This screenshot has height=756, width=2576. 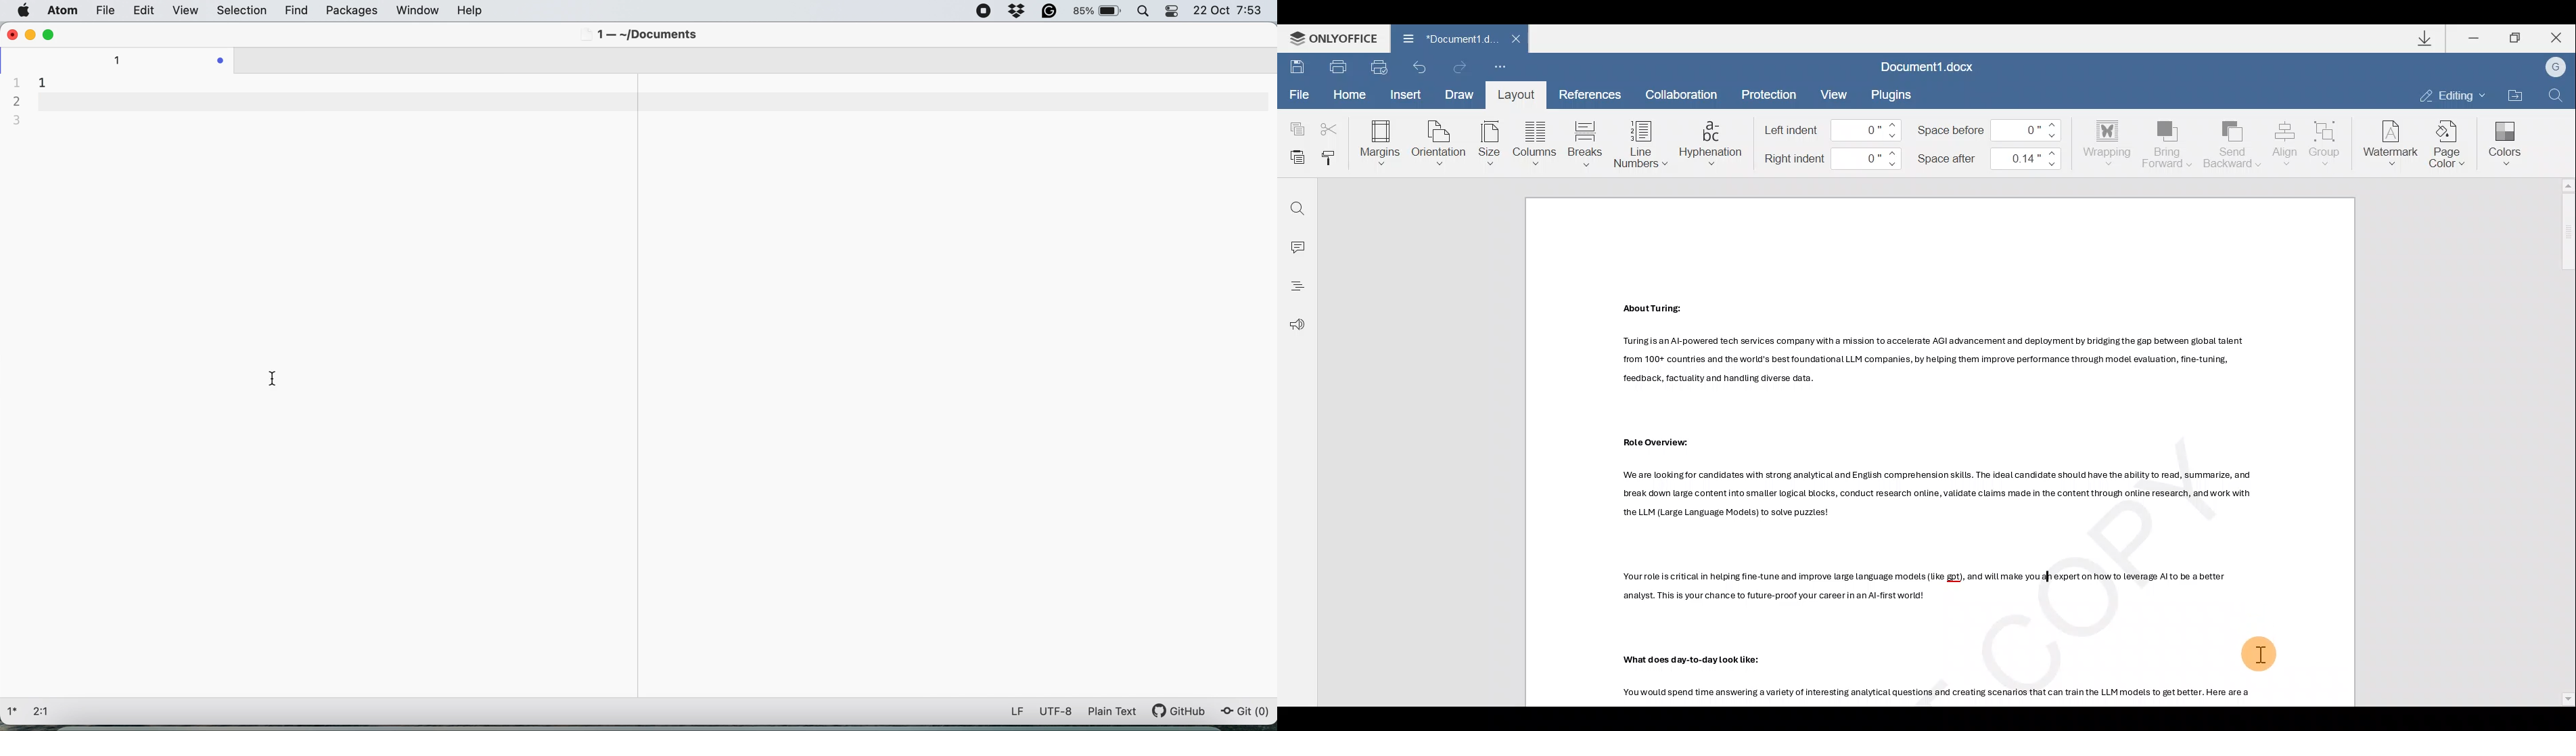 What do you see at coordinates (2260, 652) in the screenshot?
I see `Cursor` at bounding box center [2260, 652].